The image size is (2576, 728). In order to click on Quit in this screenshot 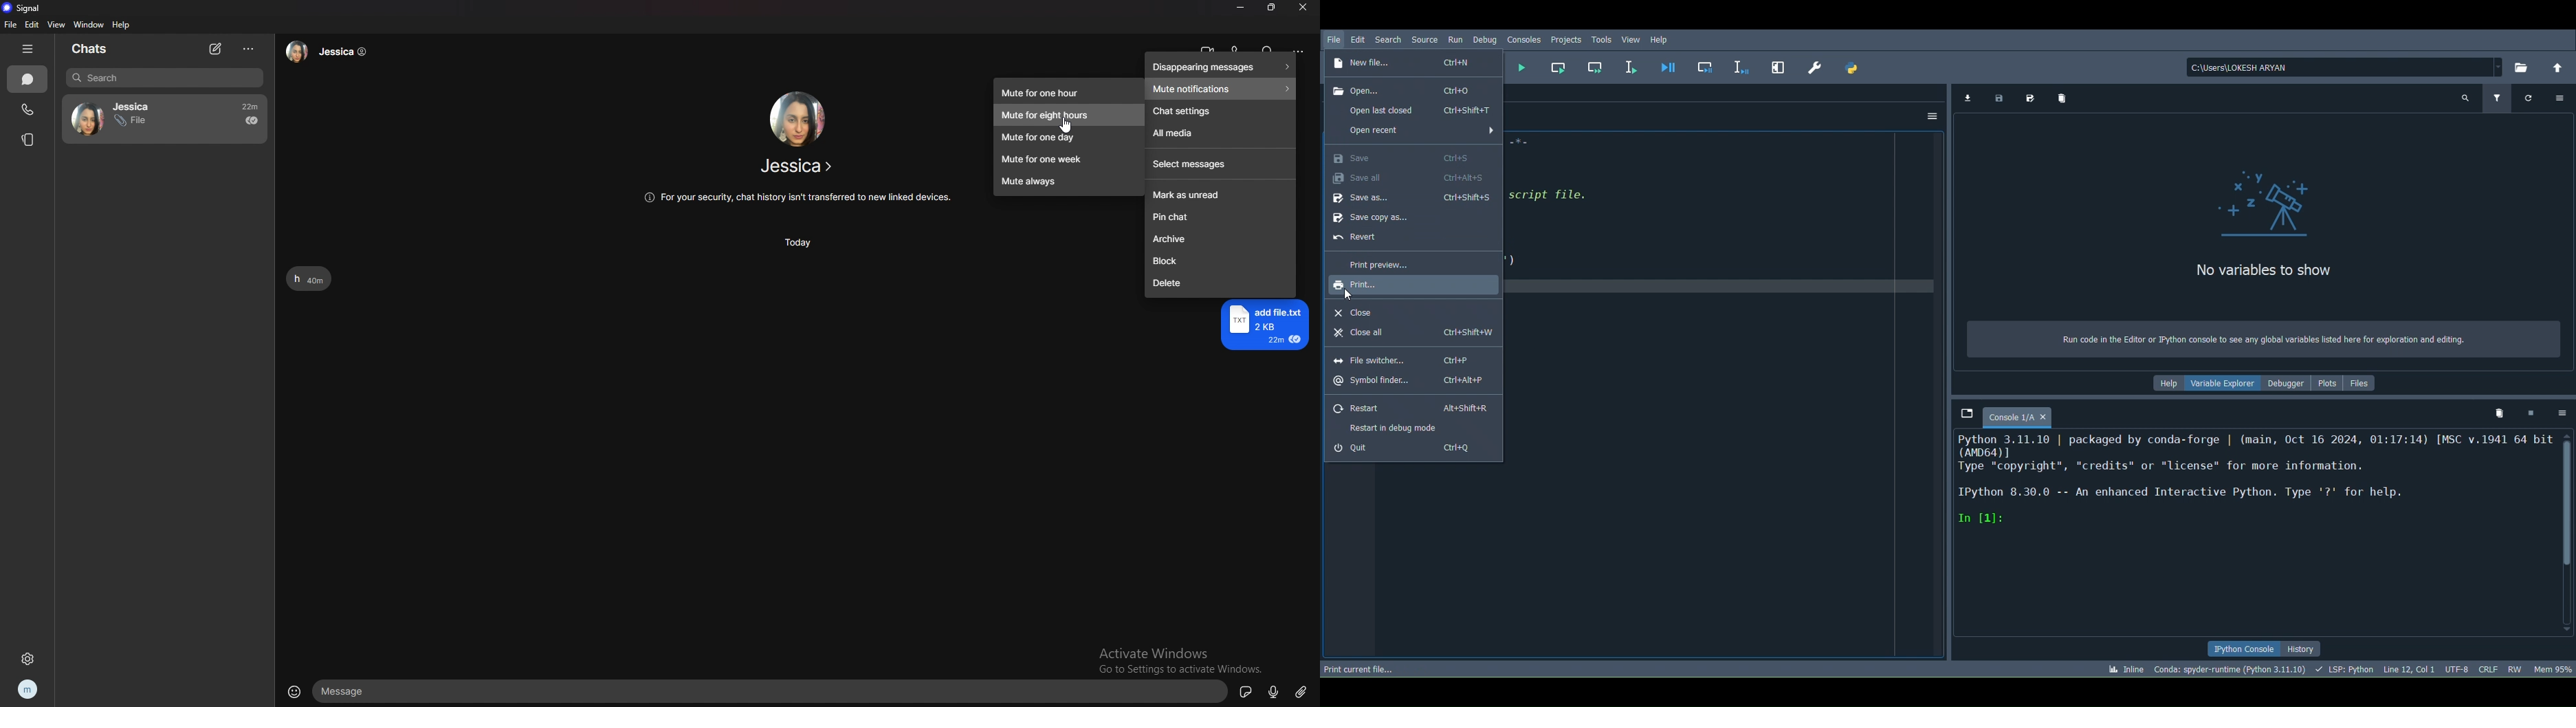, I will do `click(1412, 450)`.